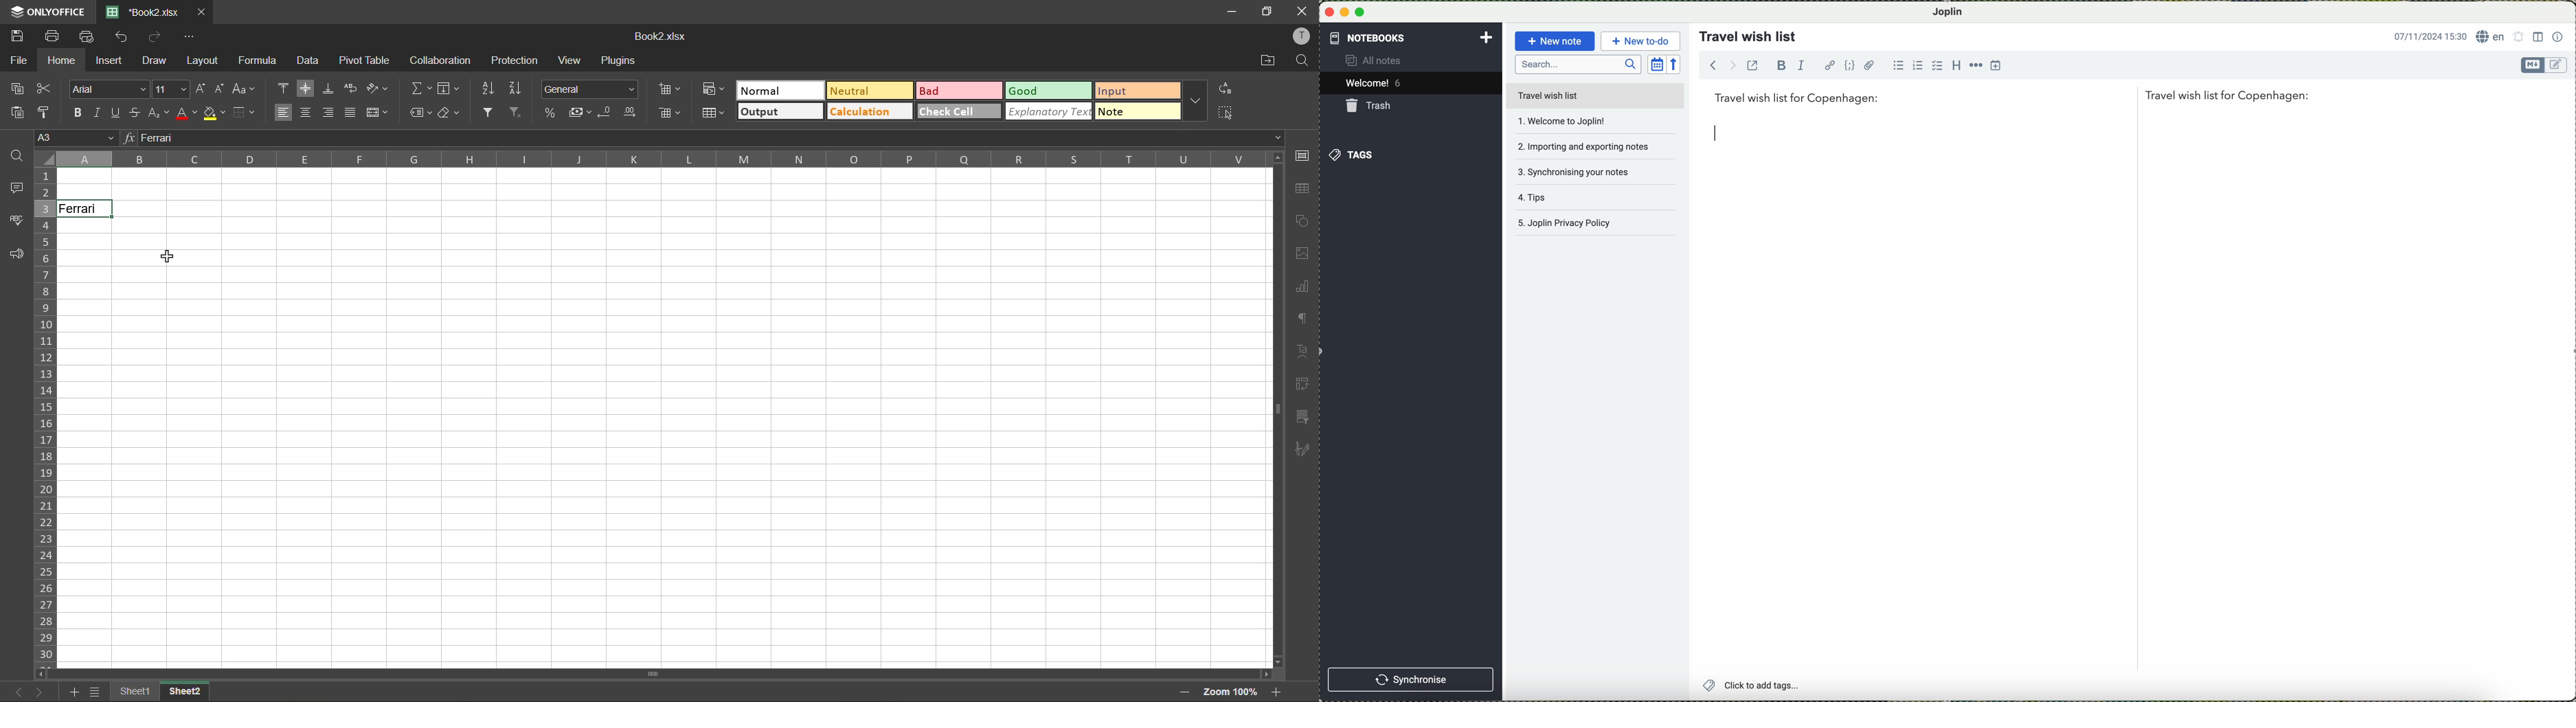 The width and height of the screenshot is (2576, 728). Describe the element at coordinates (136, 692) in the screenshot. I see `sheet1` at that location.